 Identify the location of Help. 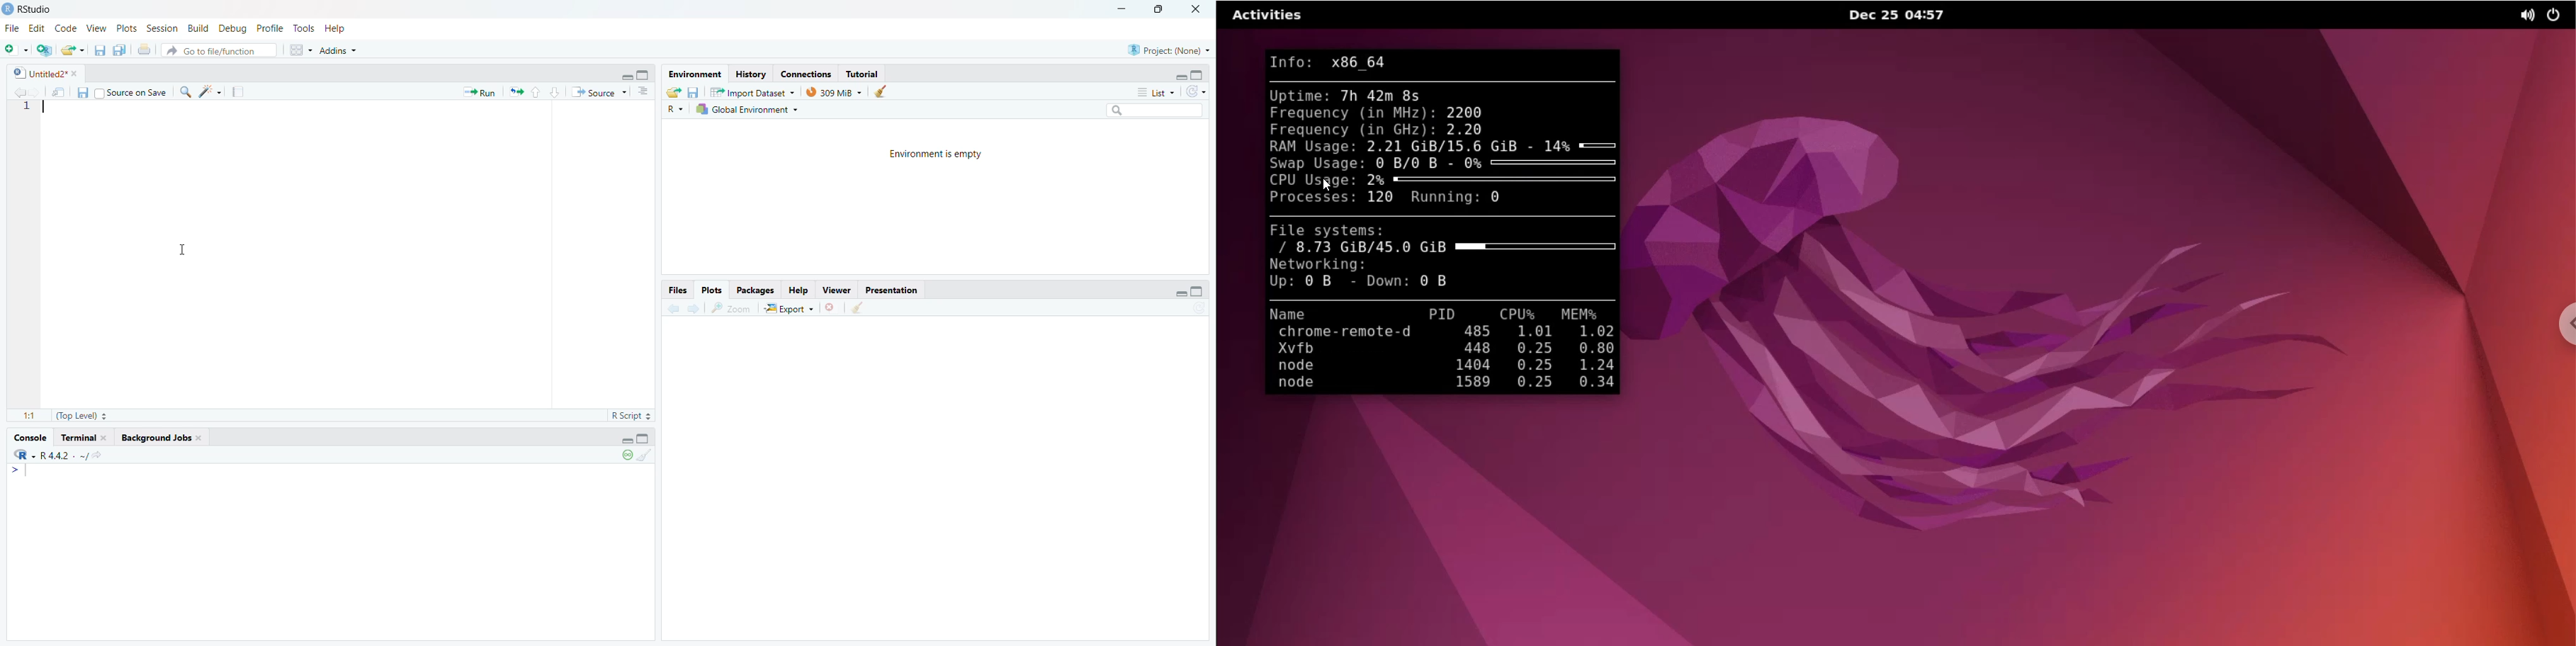
(797, 288).